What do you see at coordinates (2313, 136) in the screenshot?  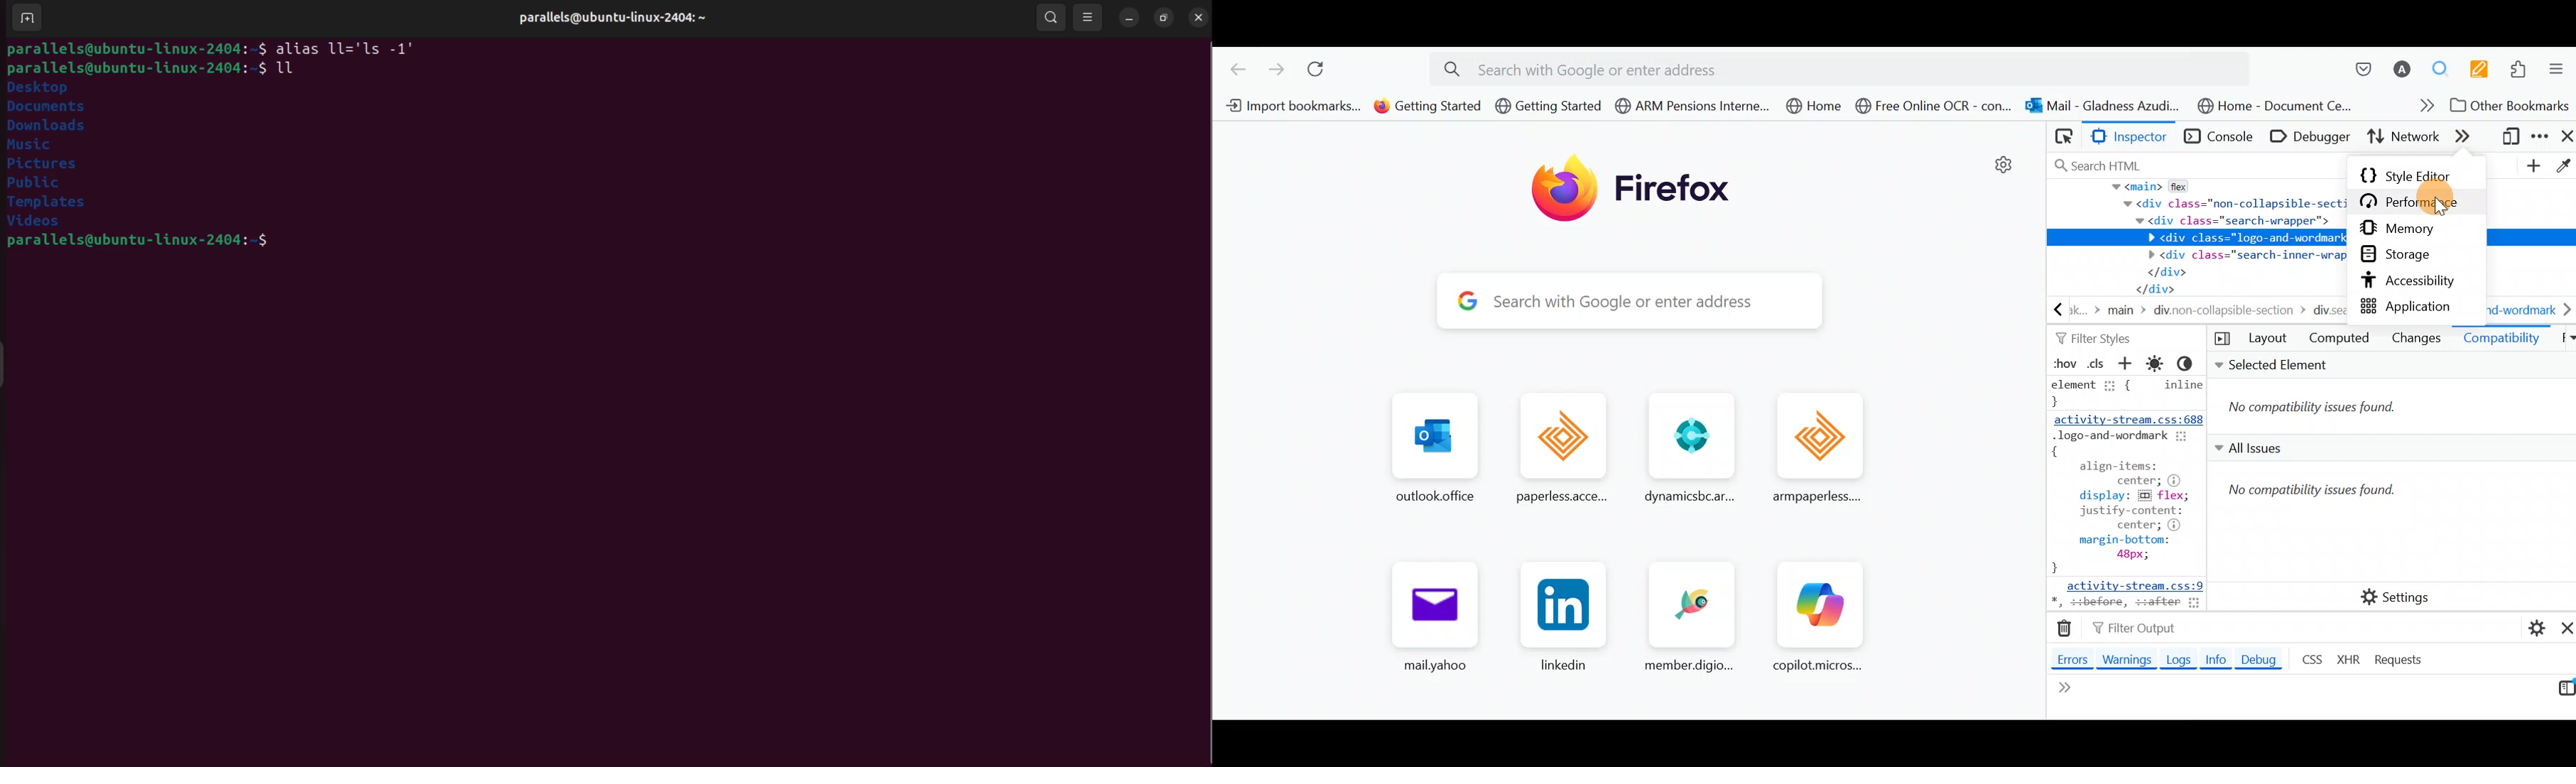 I see `Debugger` at bounding box center [2313, 136].